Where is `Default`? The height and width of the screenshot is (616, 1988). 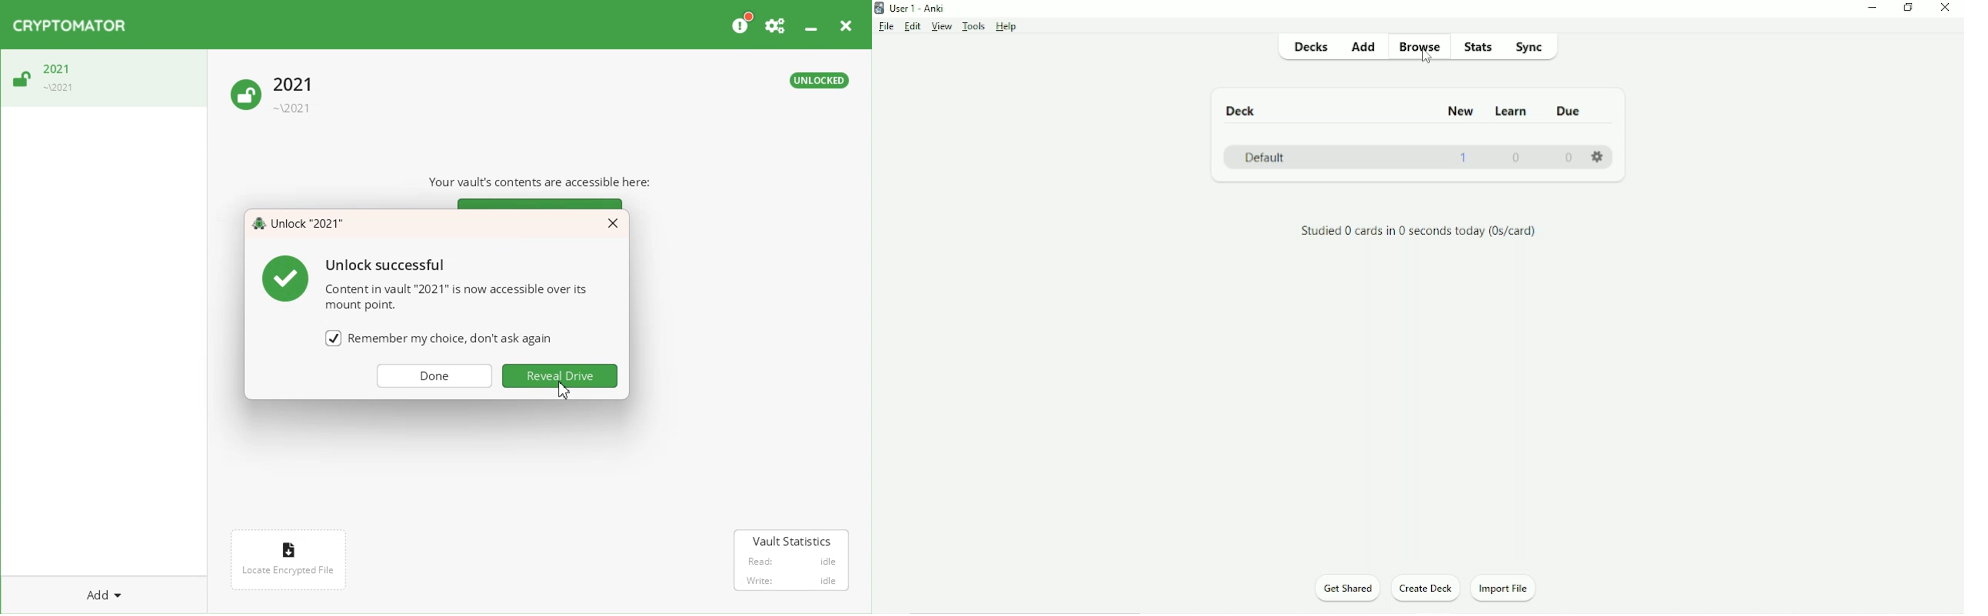 Default is located at coordinates (1265, 158).